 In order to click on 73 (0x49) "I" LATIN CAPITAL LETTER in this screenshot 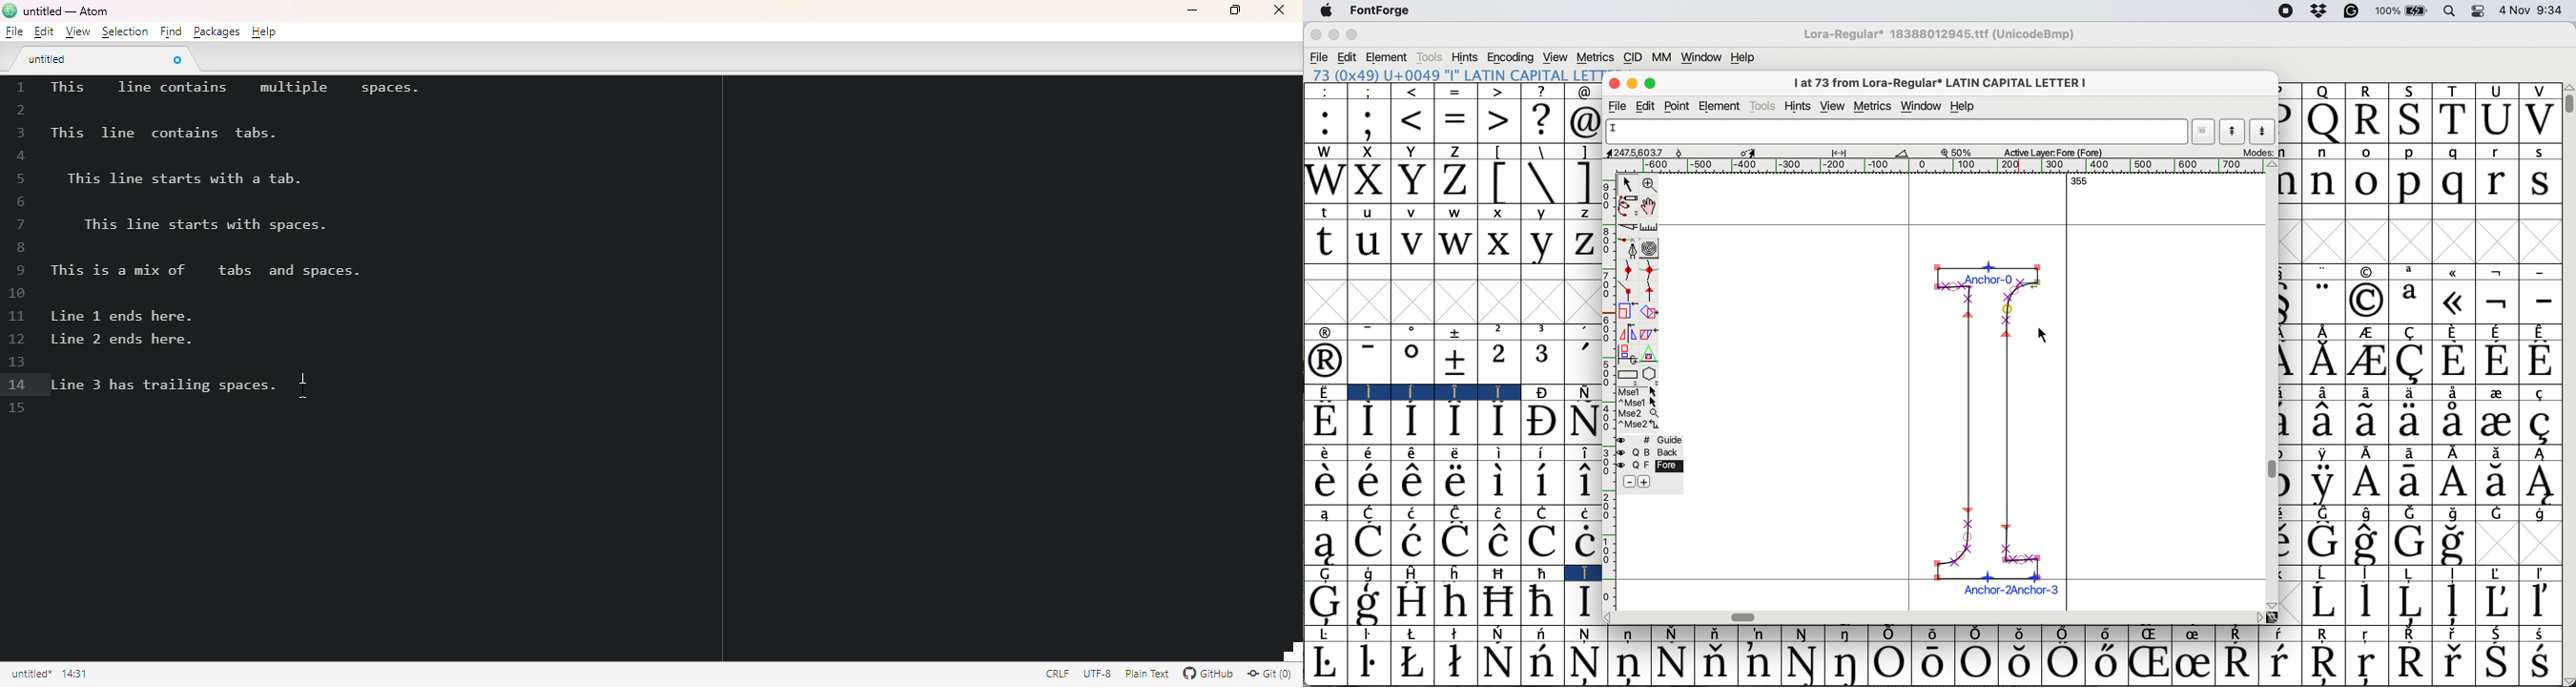, I will do `click(1453, 74)`.